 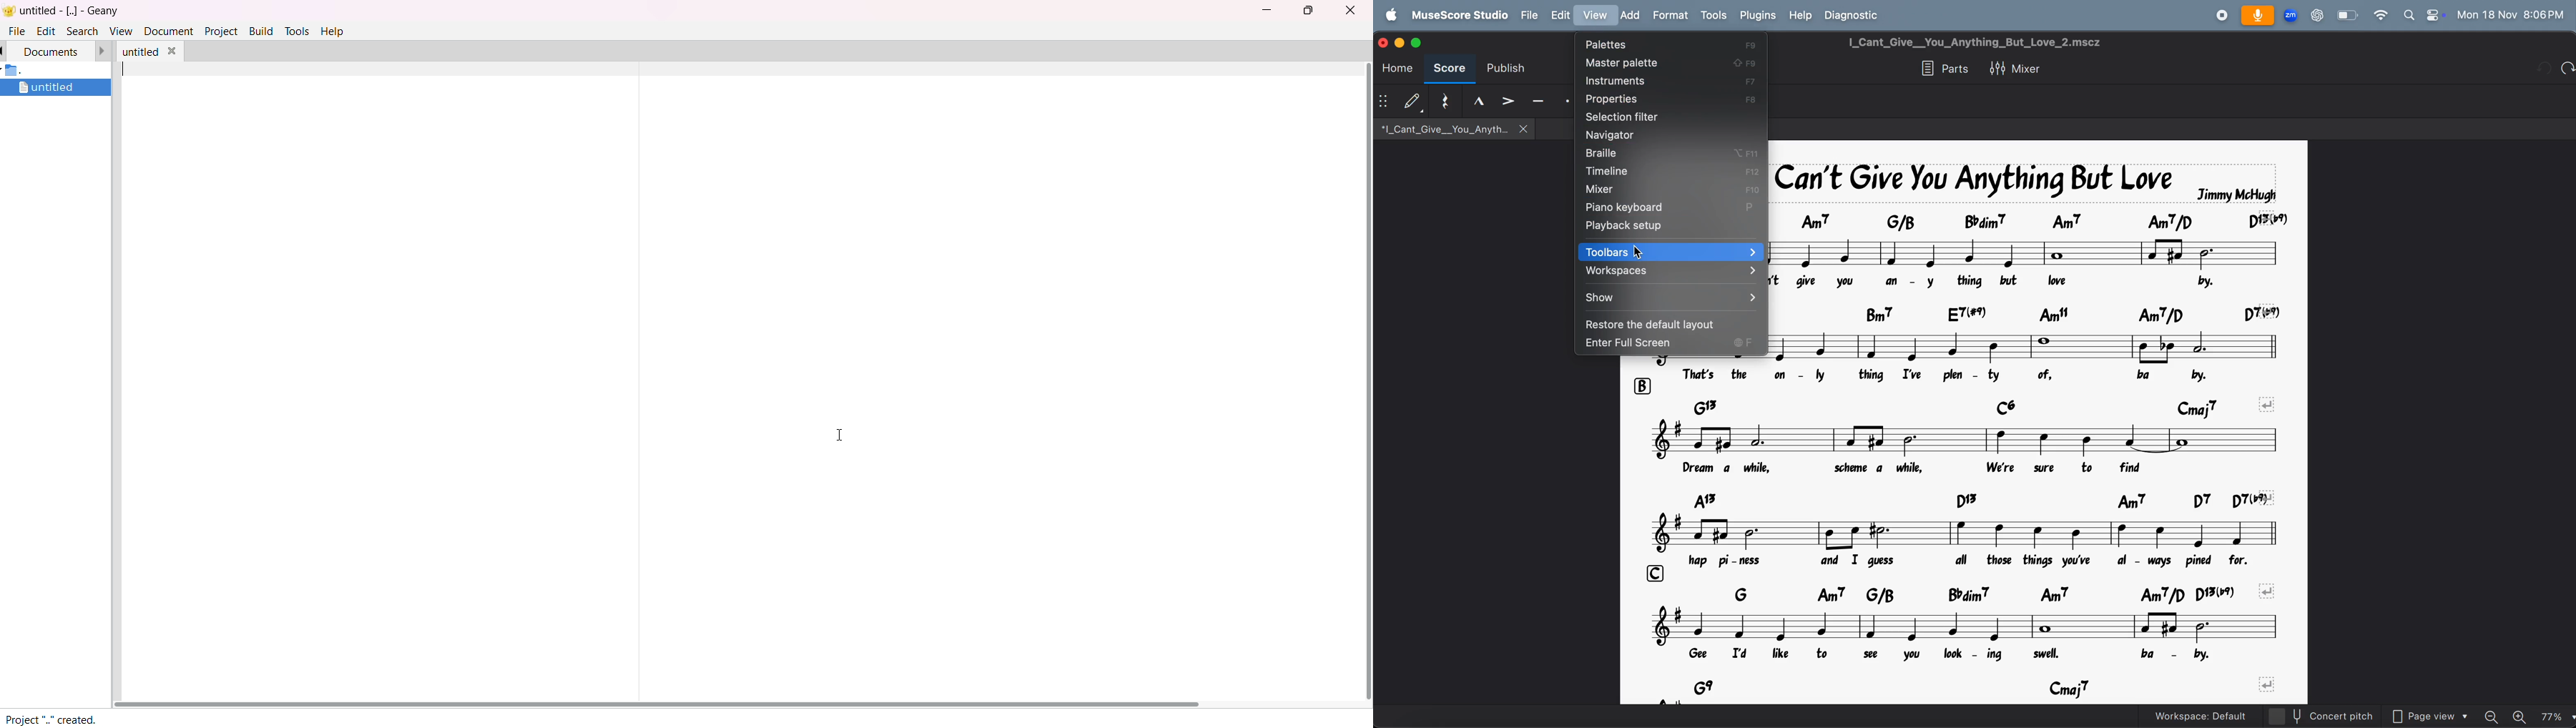 What do you see at coordinates (1757, 16) in the screenshot?
I see `plugins` at bounding box center [1757, 16].